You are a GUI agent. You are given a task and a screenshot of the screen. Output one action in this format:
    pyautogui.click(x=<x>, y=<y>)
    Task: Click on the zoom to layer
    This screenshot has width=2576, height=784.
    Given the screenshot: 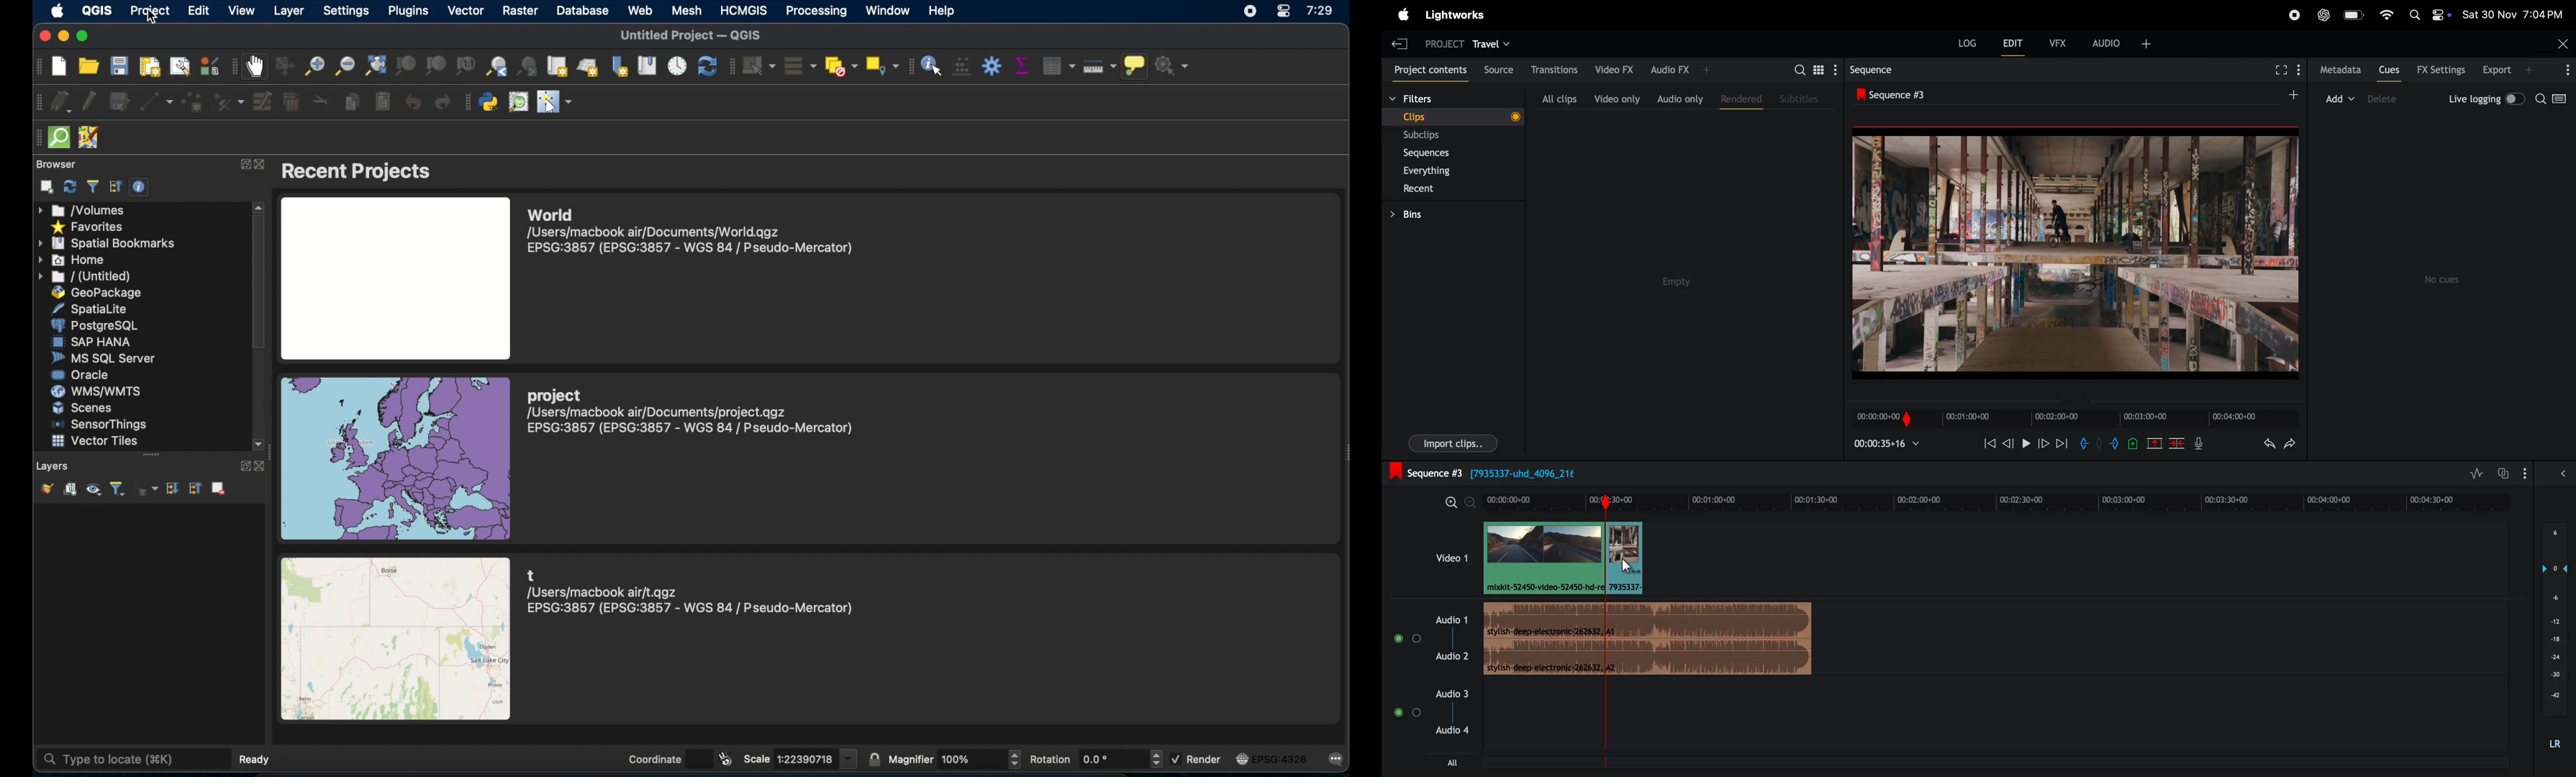 What is the action you would take?
    pyautogui.click(x=435, y=65)
    